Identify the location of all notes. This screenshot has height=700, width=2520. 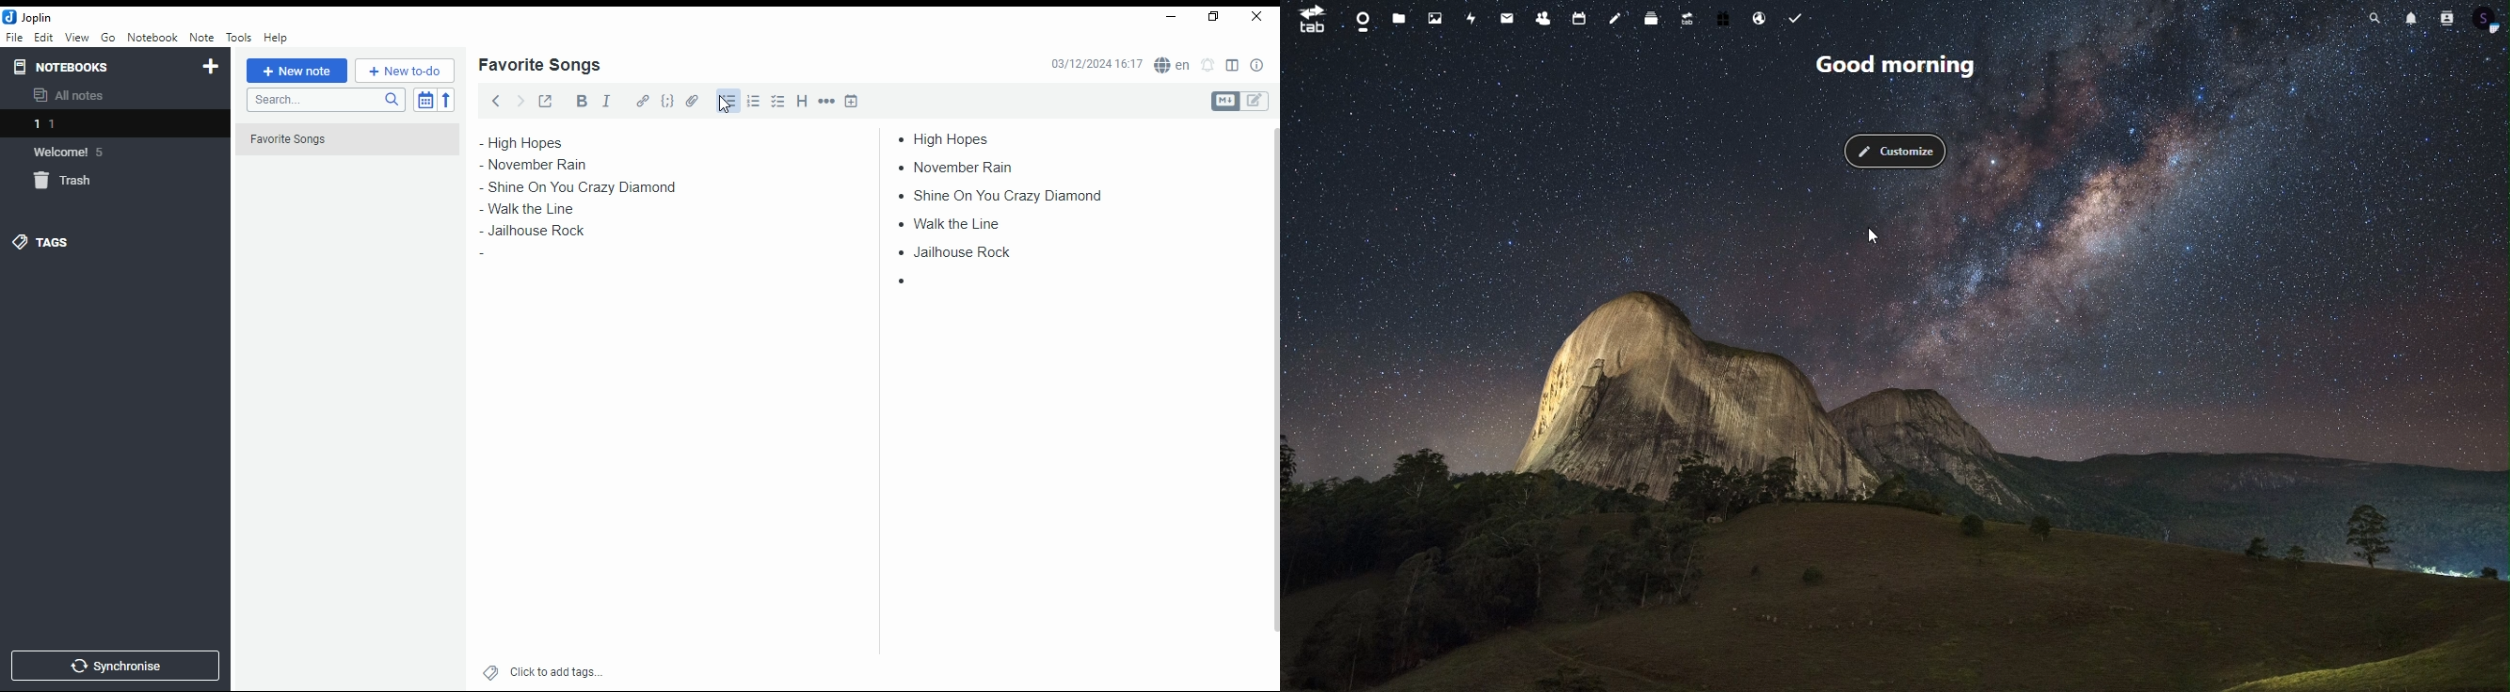
(74, 96).